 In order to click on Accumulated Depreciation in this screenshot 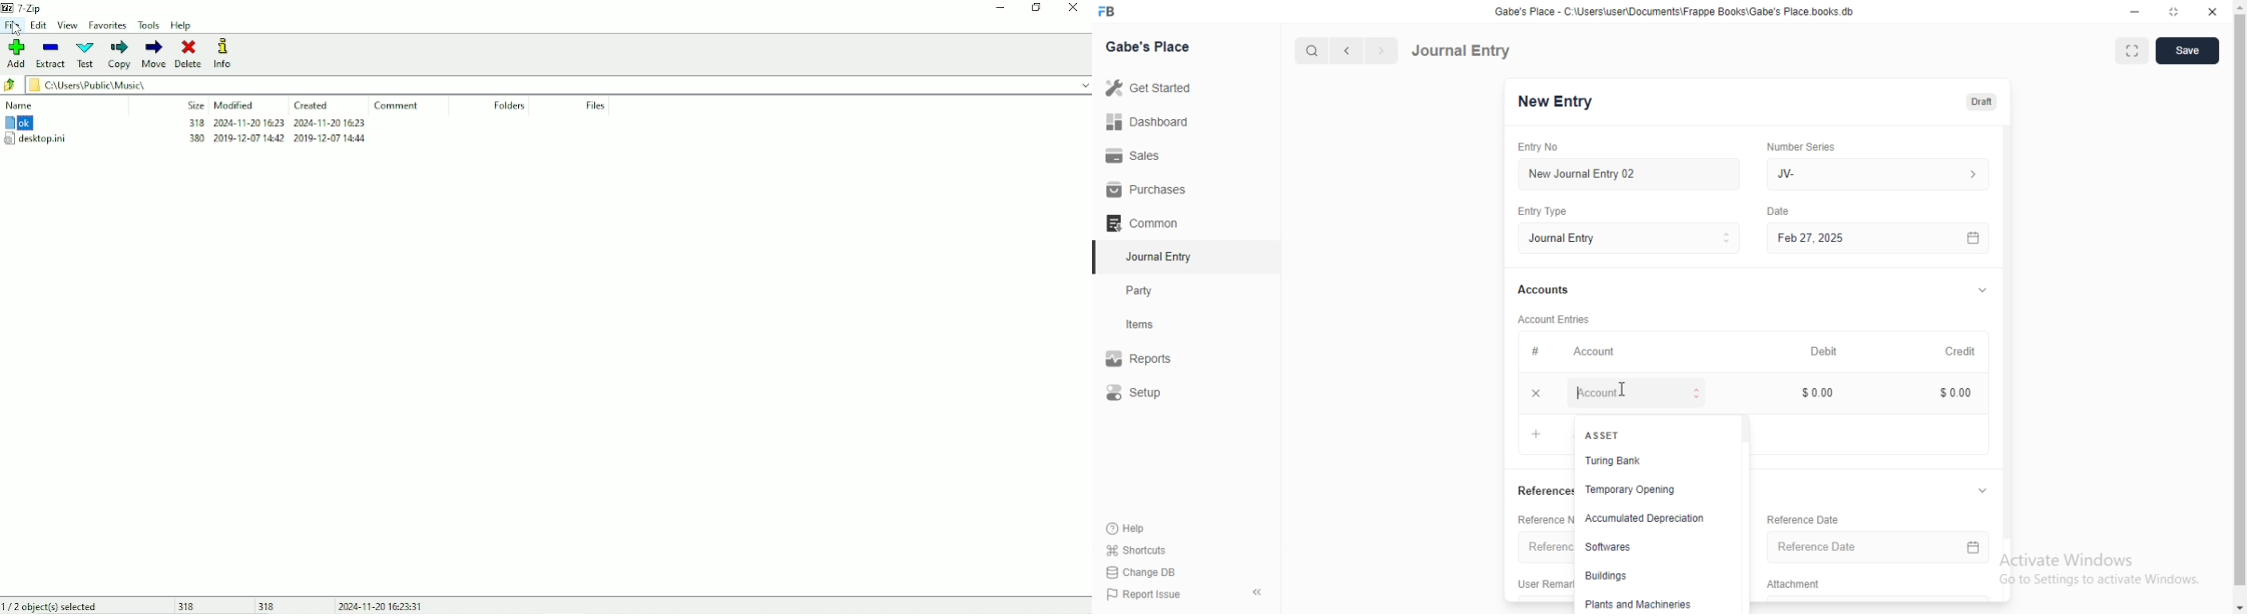, I will do `click(1644, 516)`.